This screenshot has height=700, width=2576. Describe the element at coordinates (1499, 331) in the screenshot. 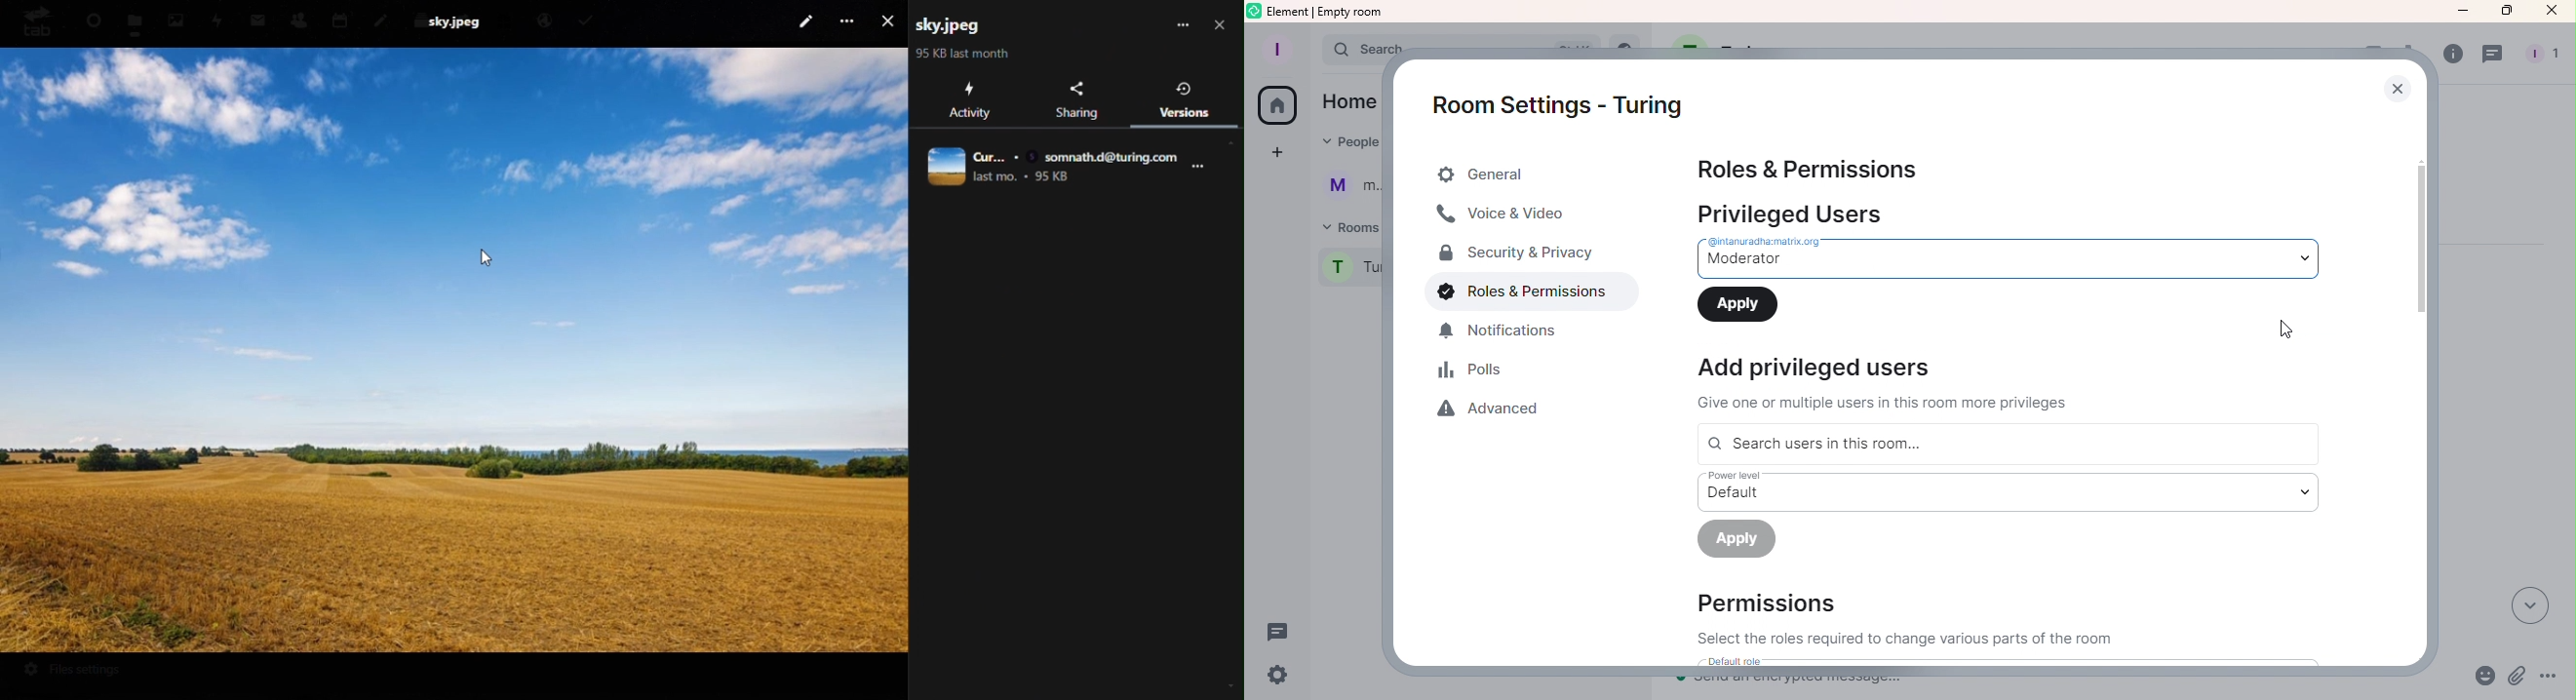

I see `Notification` at that location.